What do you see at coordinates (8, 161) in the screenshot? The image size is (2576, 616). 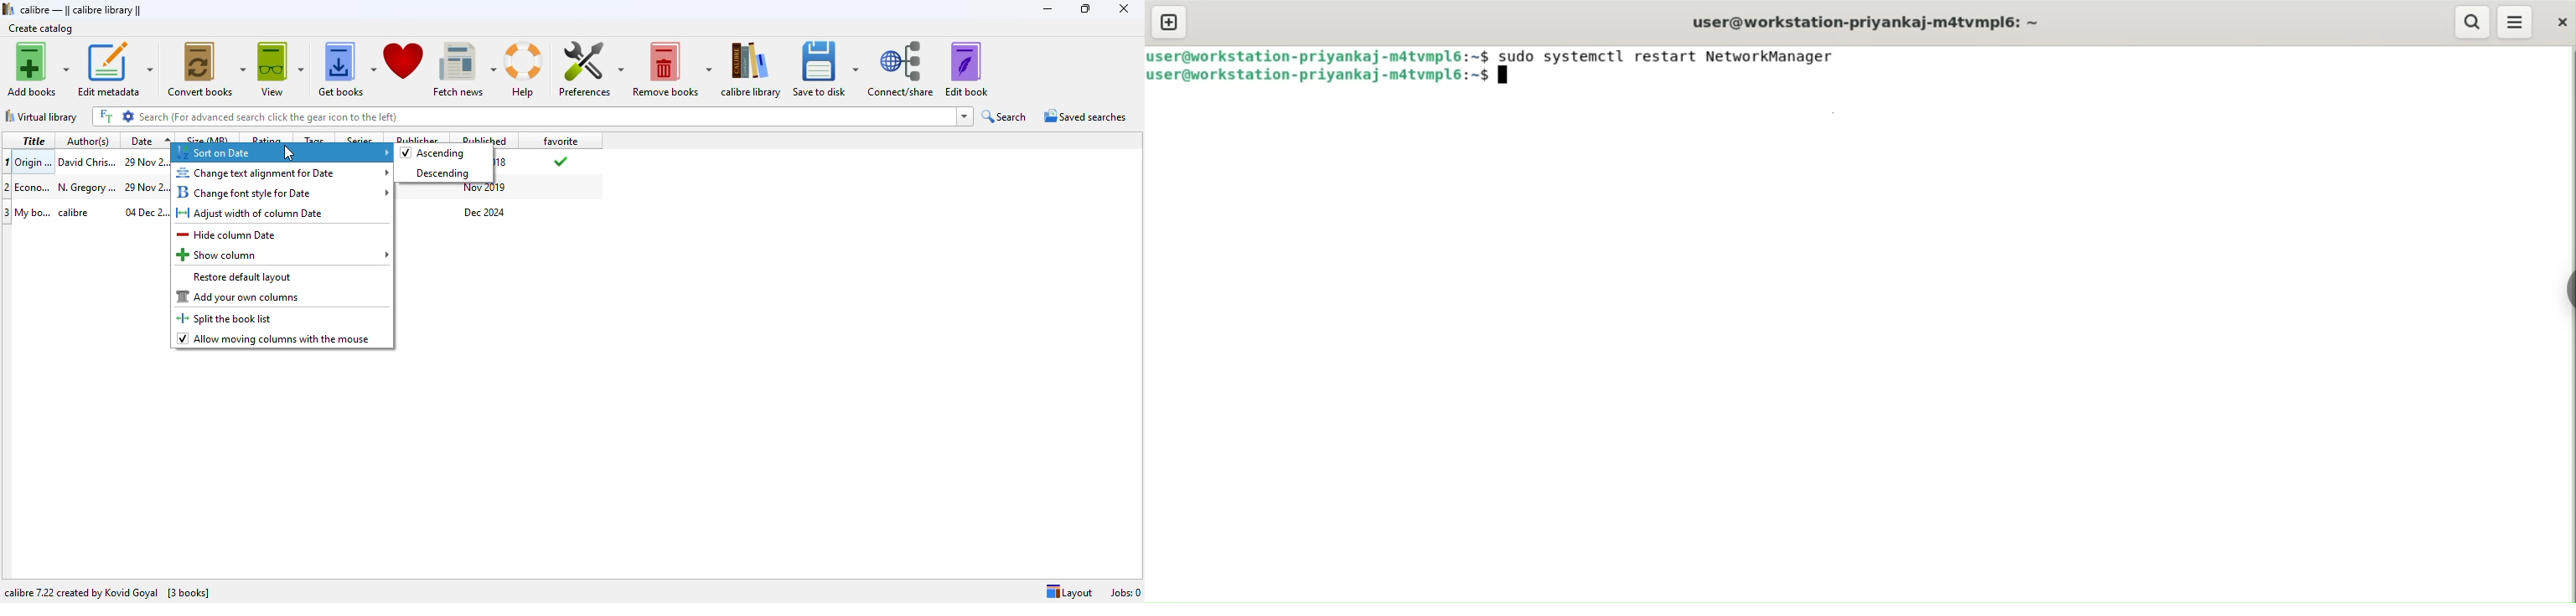 I see `1` at bounding box center [8, 161].